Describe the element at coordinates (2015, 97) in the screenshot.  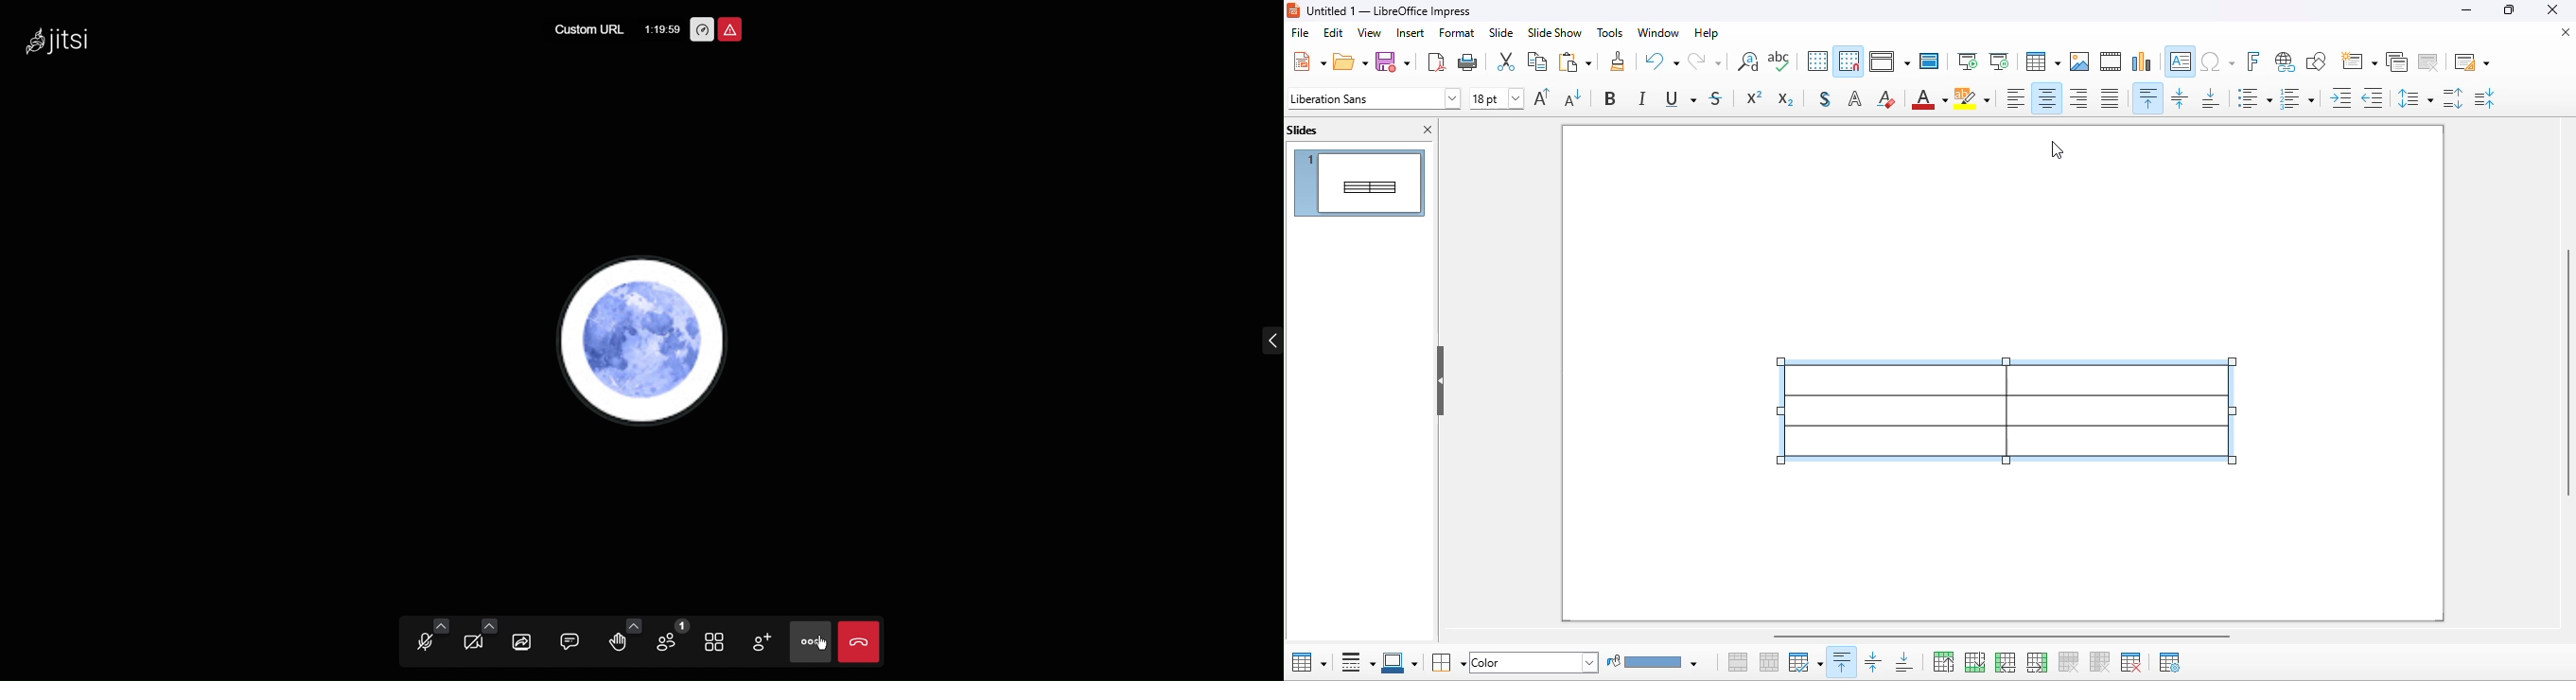
I see `align left` at that location.